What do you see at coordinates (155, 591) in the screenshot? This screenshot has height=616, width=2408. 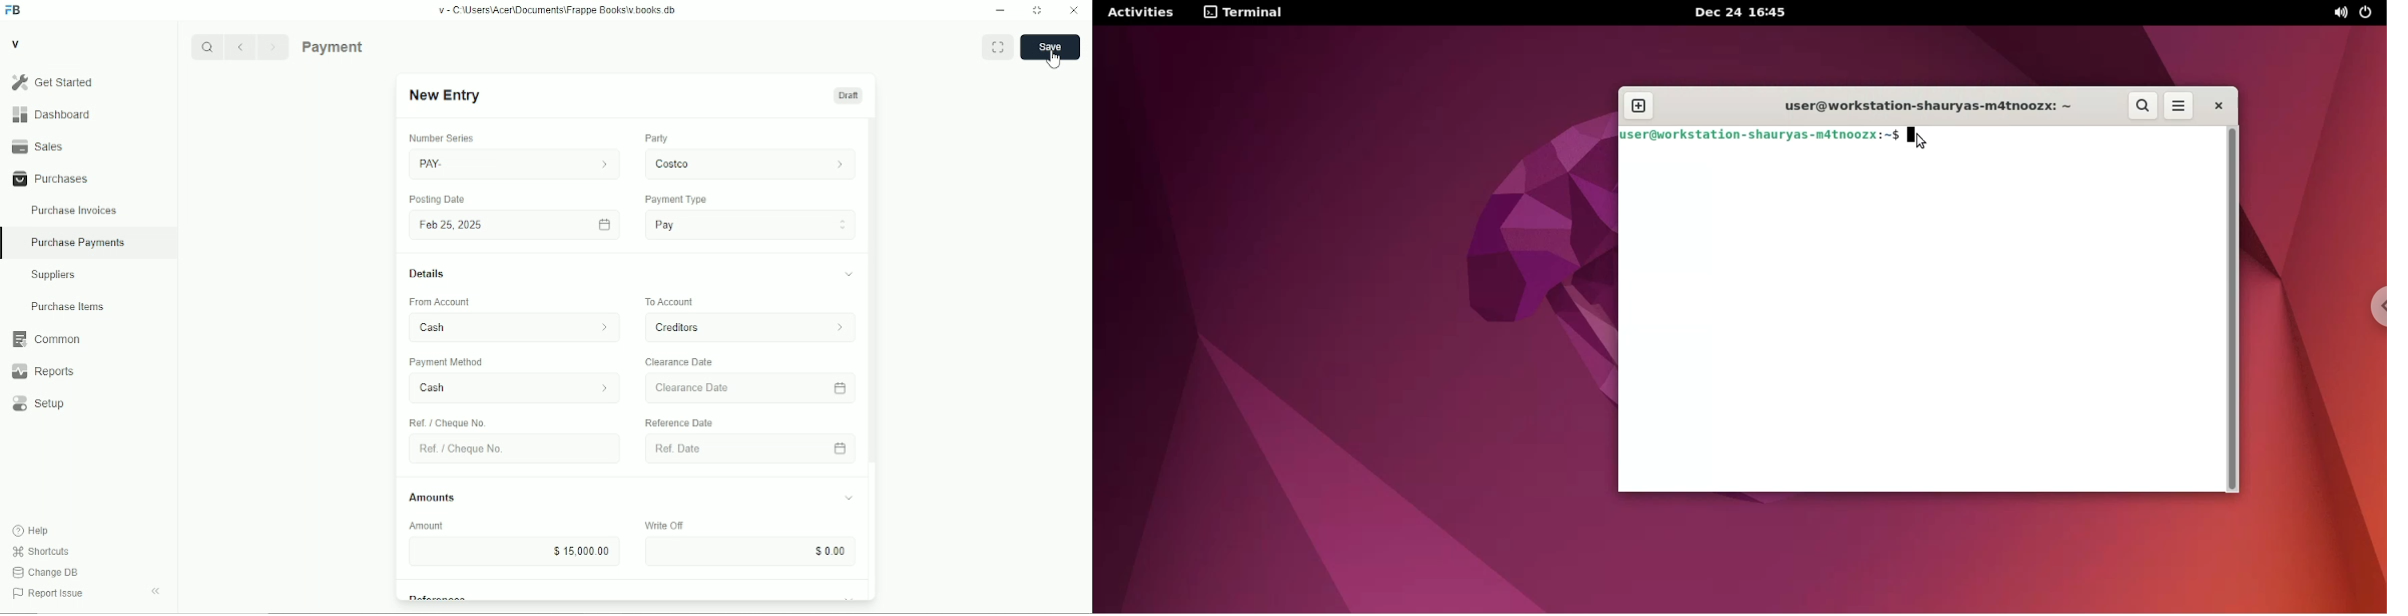 I see `Collapse` at bounding box center [155, 591].